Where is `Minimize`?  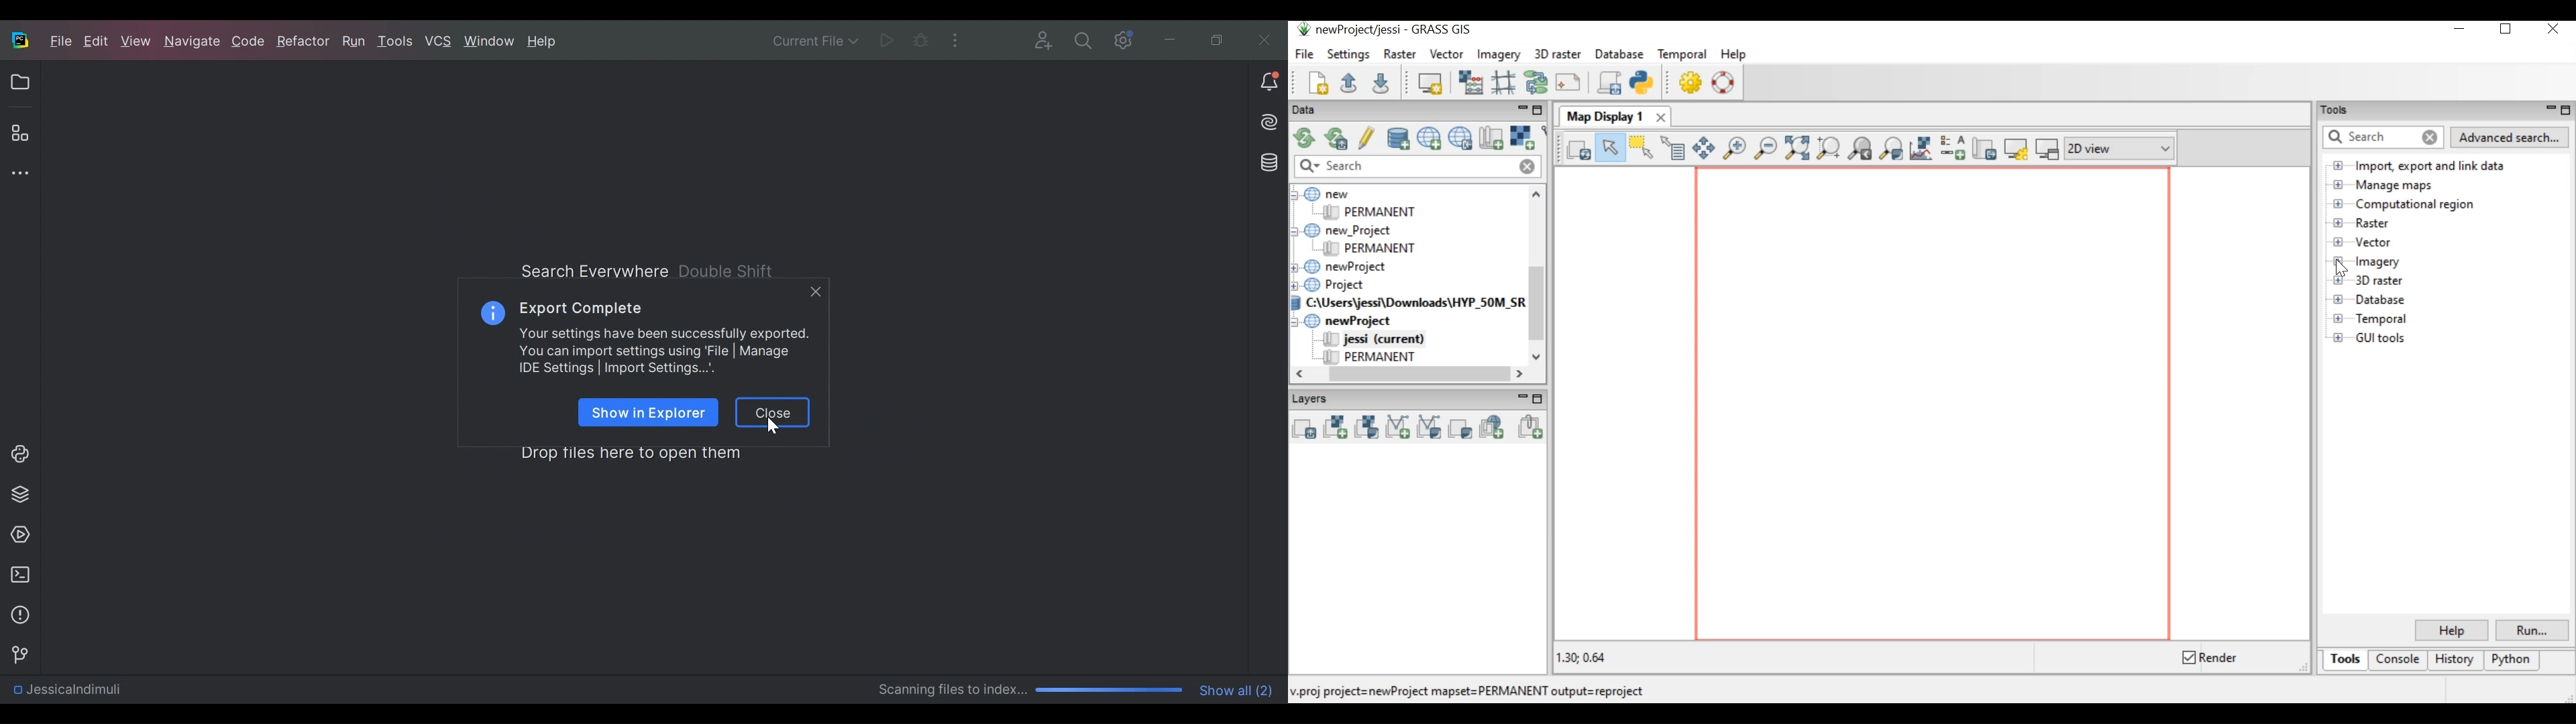 Minimize is located at coordinates (1521, 111).